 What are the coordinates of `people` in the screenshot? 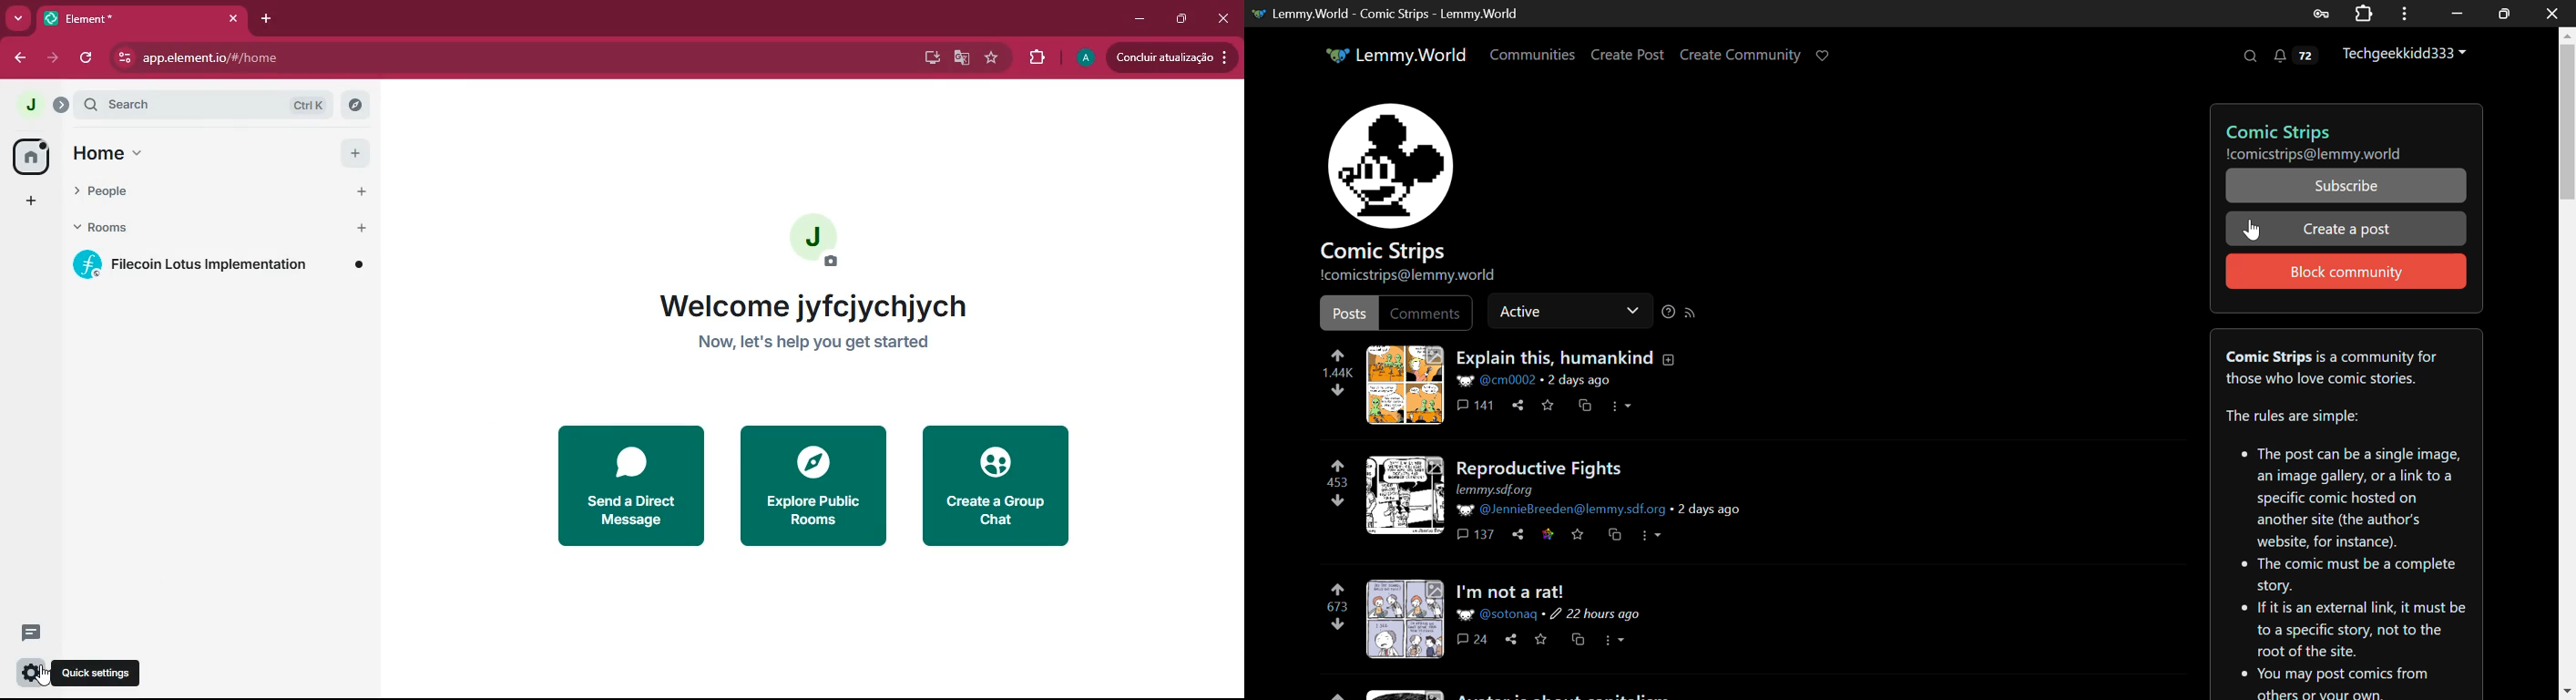 It's located at (199, 193).